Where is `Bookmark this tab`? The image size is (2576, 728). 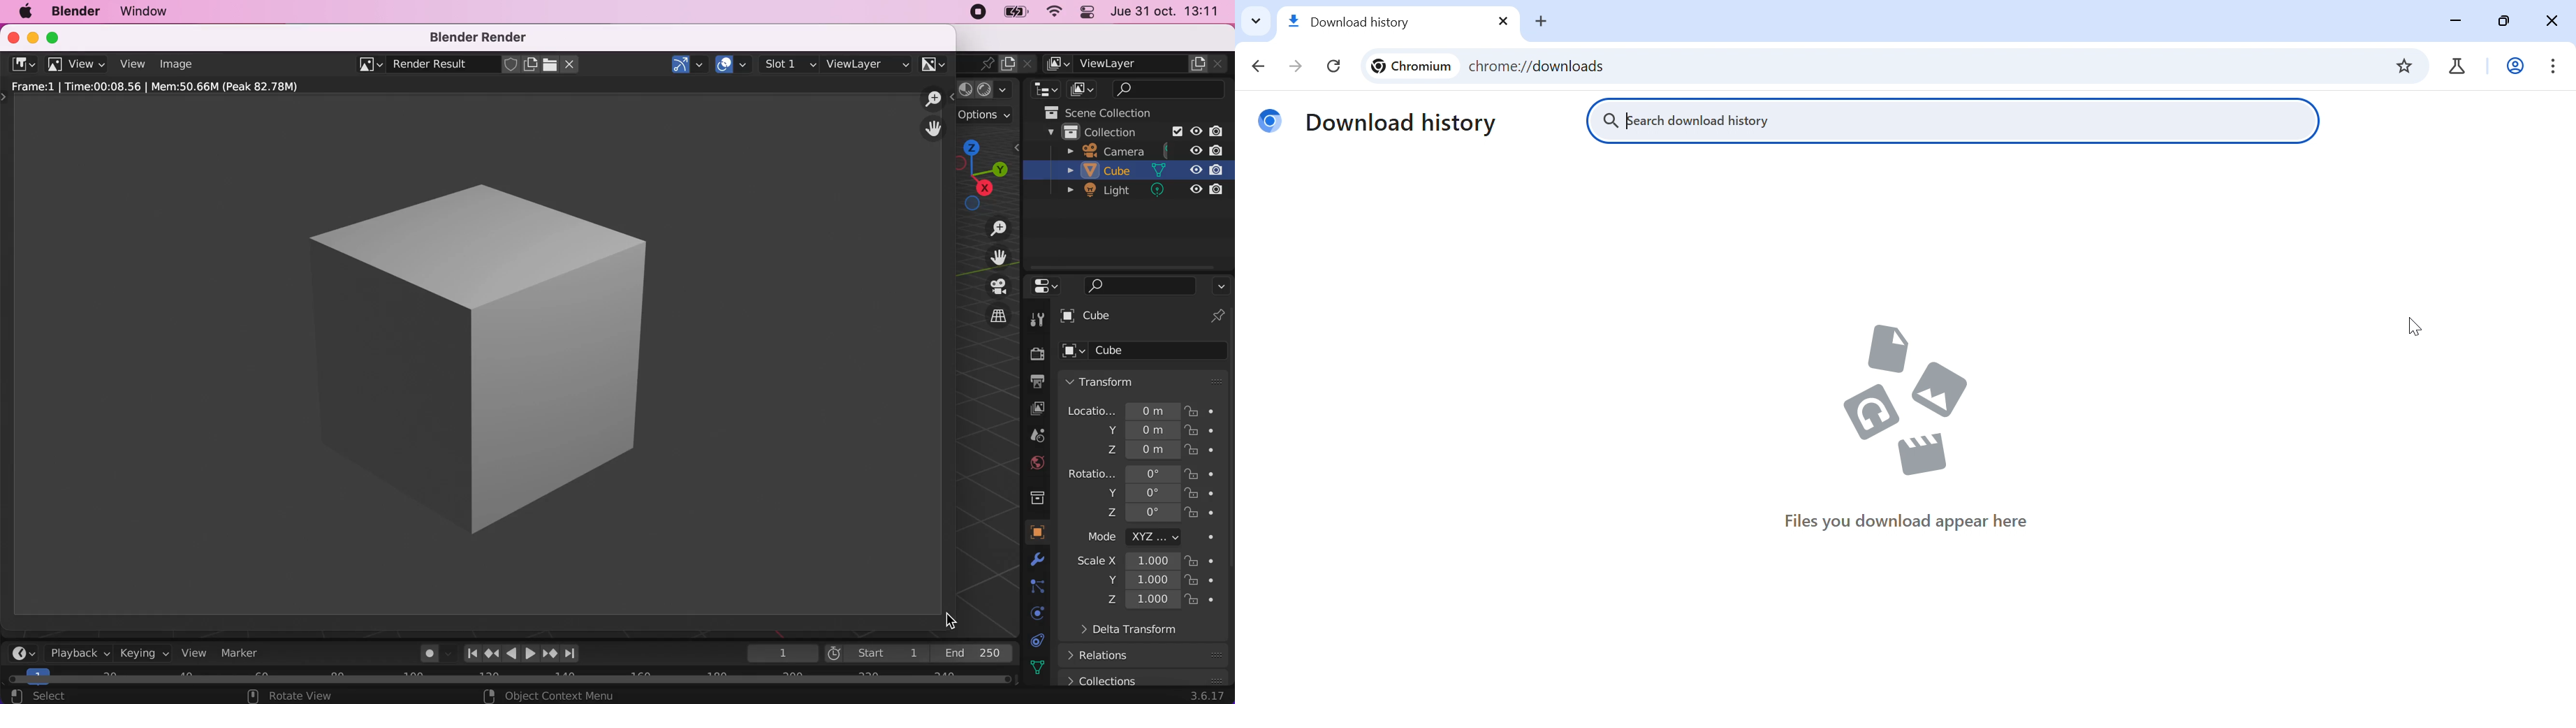
Bookmark this tab is located at coordinates (2402, 66).